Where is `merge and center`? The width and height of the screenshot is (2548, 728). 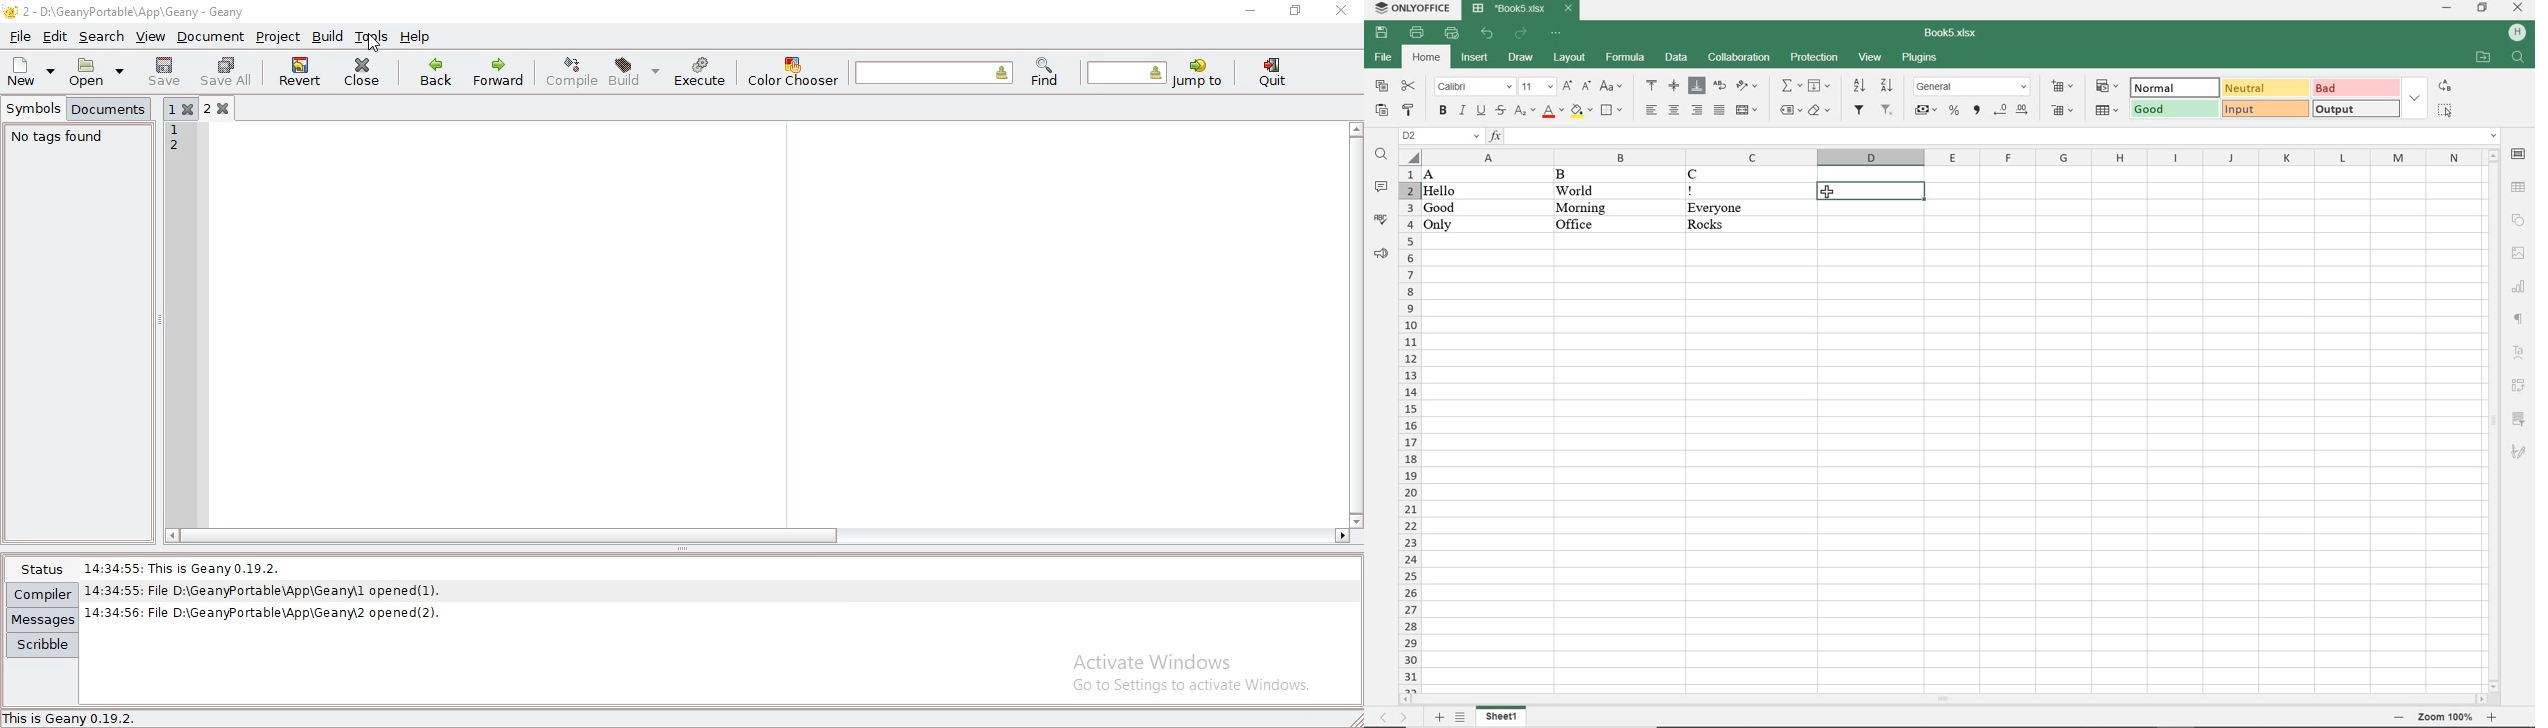
merge and center is located at coordinates (1747, 111).